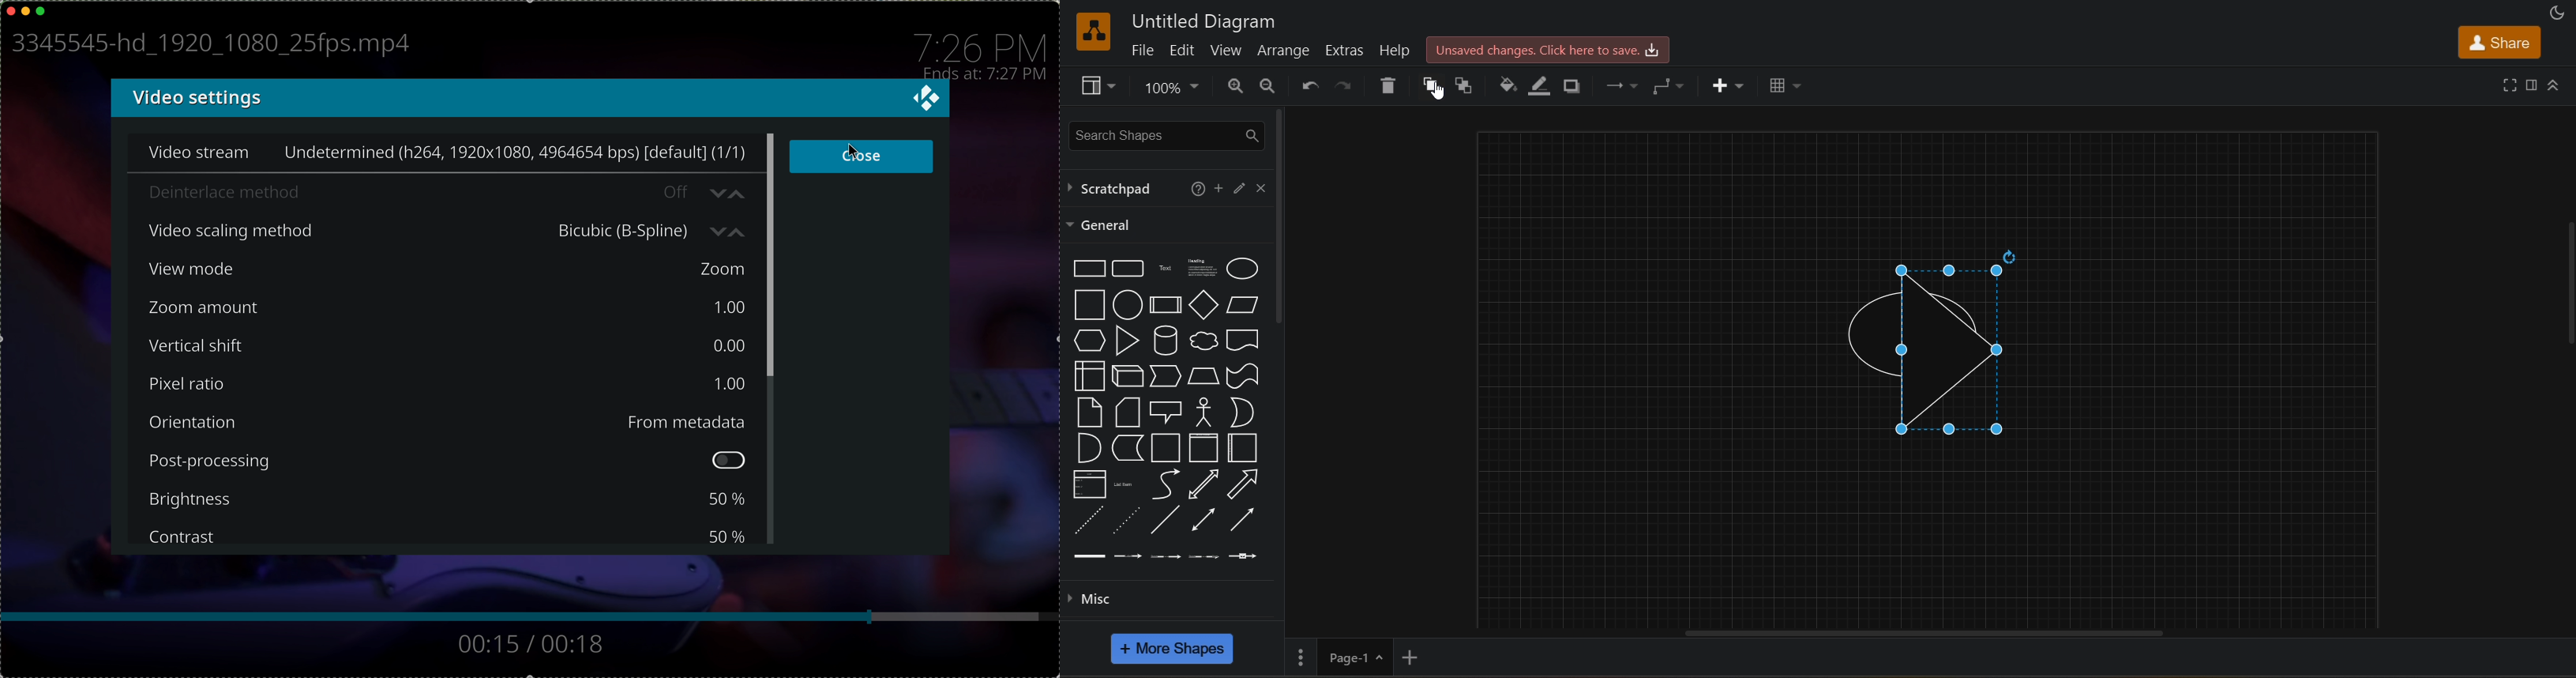 This screenshot has height=700, width=2576. What do you see at coordinates (1128, 376) in the screenshot?
I see `cube` at bounding box center [1128, 376].